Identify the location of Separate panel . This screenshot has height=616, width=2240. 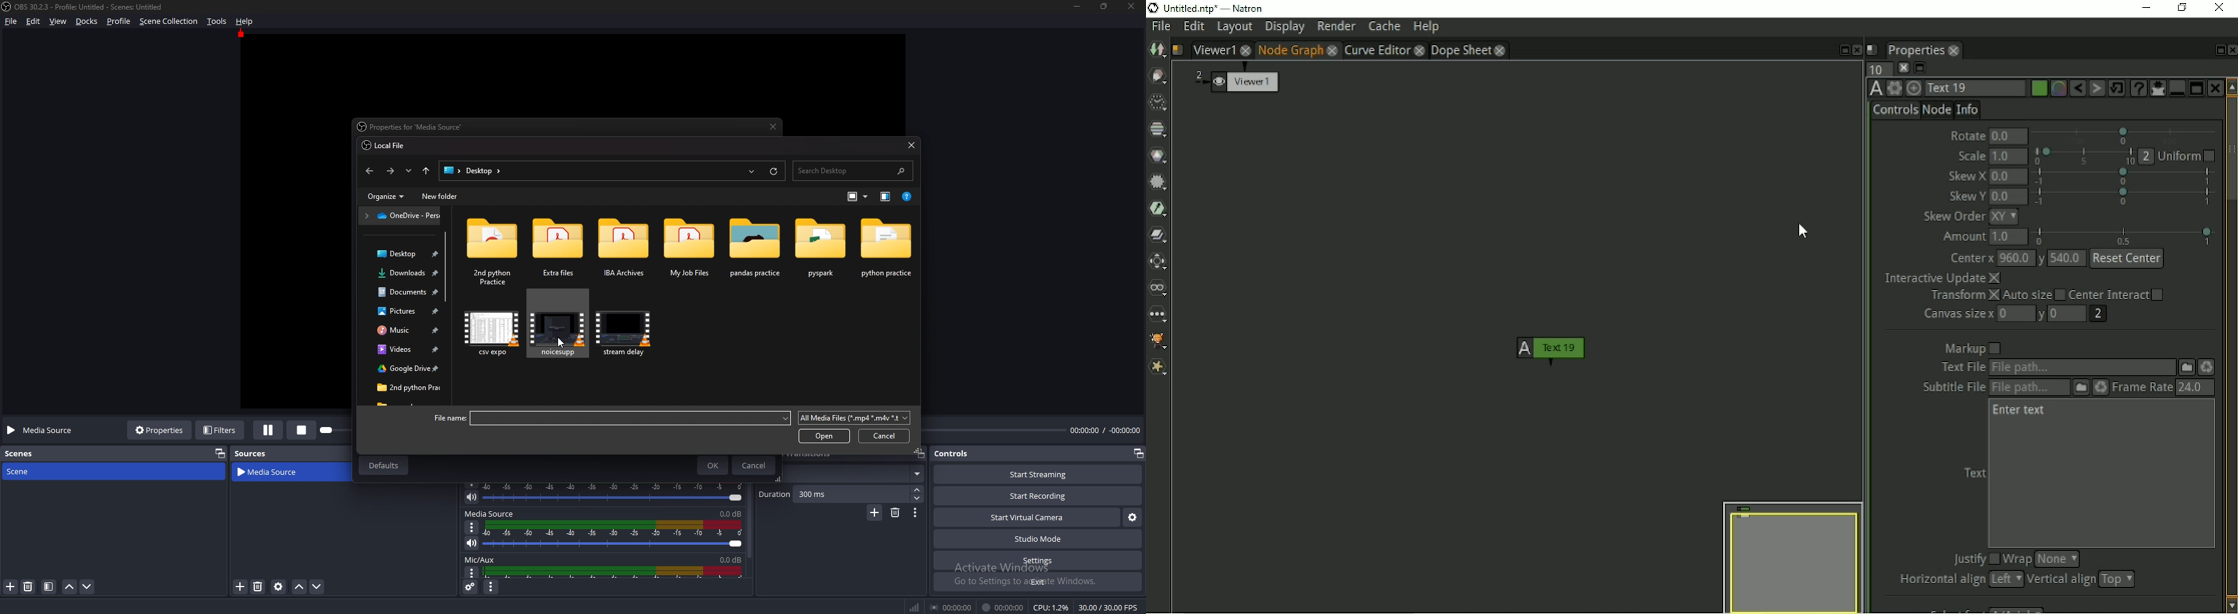
(2197, 86).